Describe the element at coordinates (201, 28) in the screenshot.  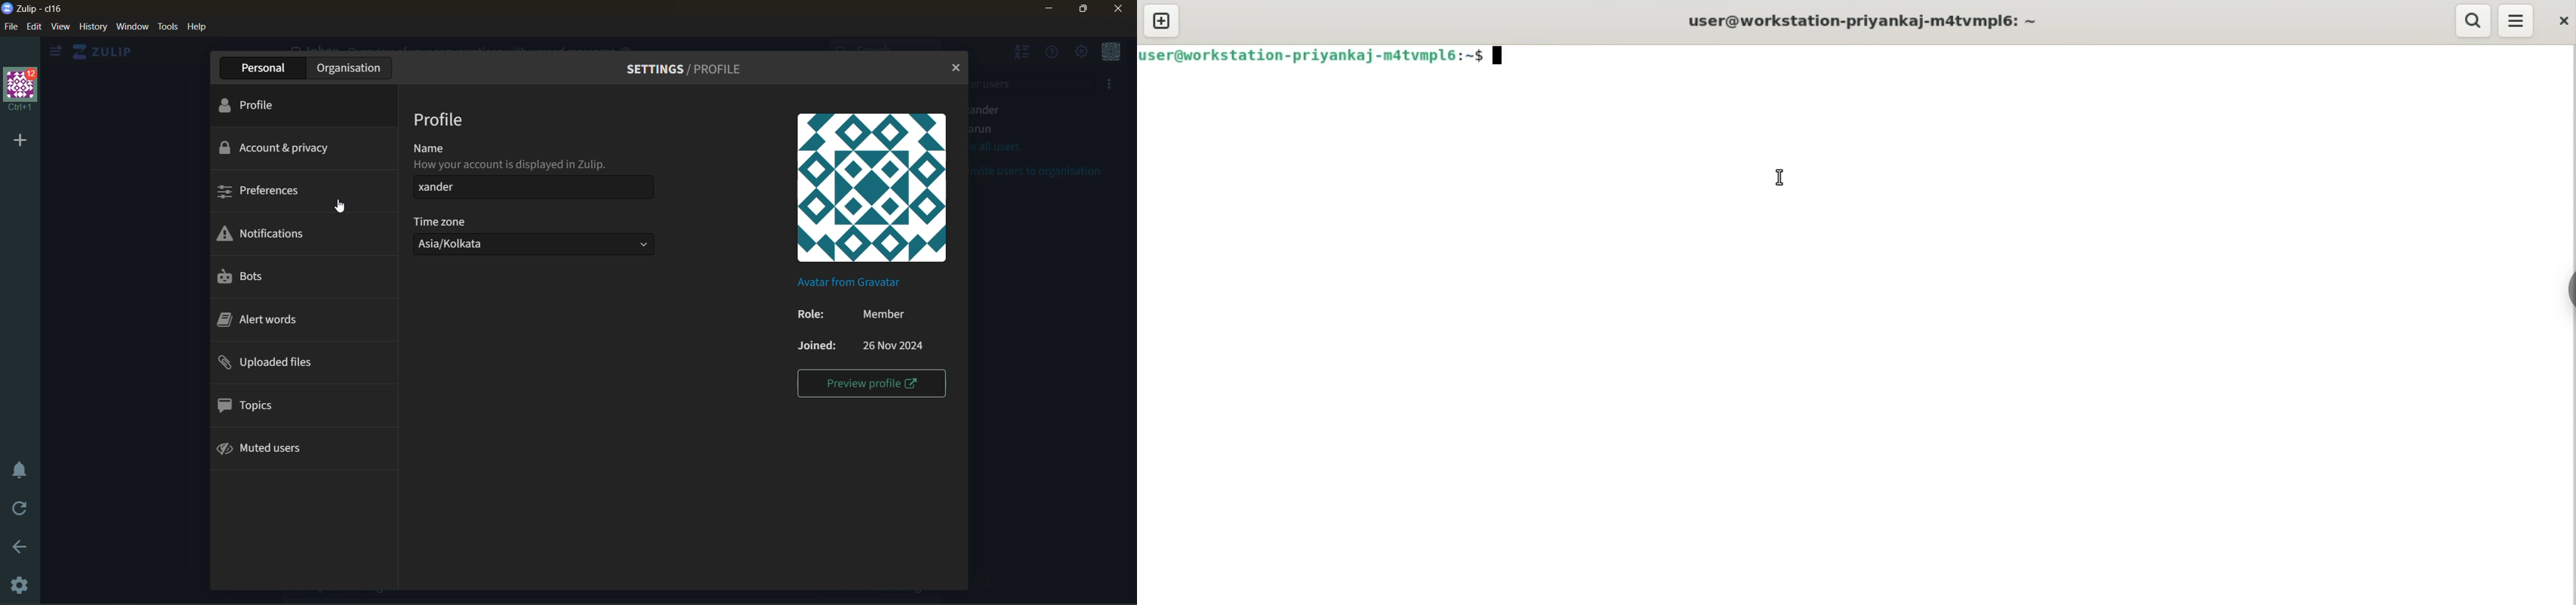
I see `help` at that location.